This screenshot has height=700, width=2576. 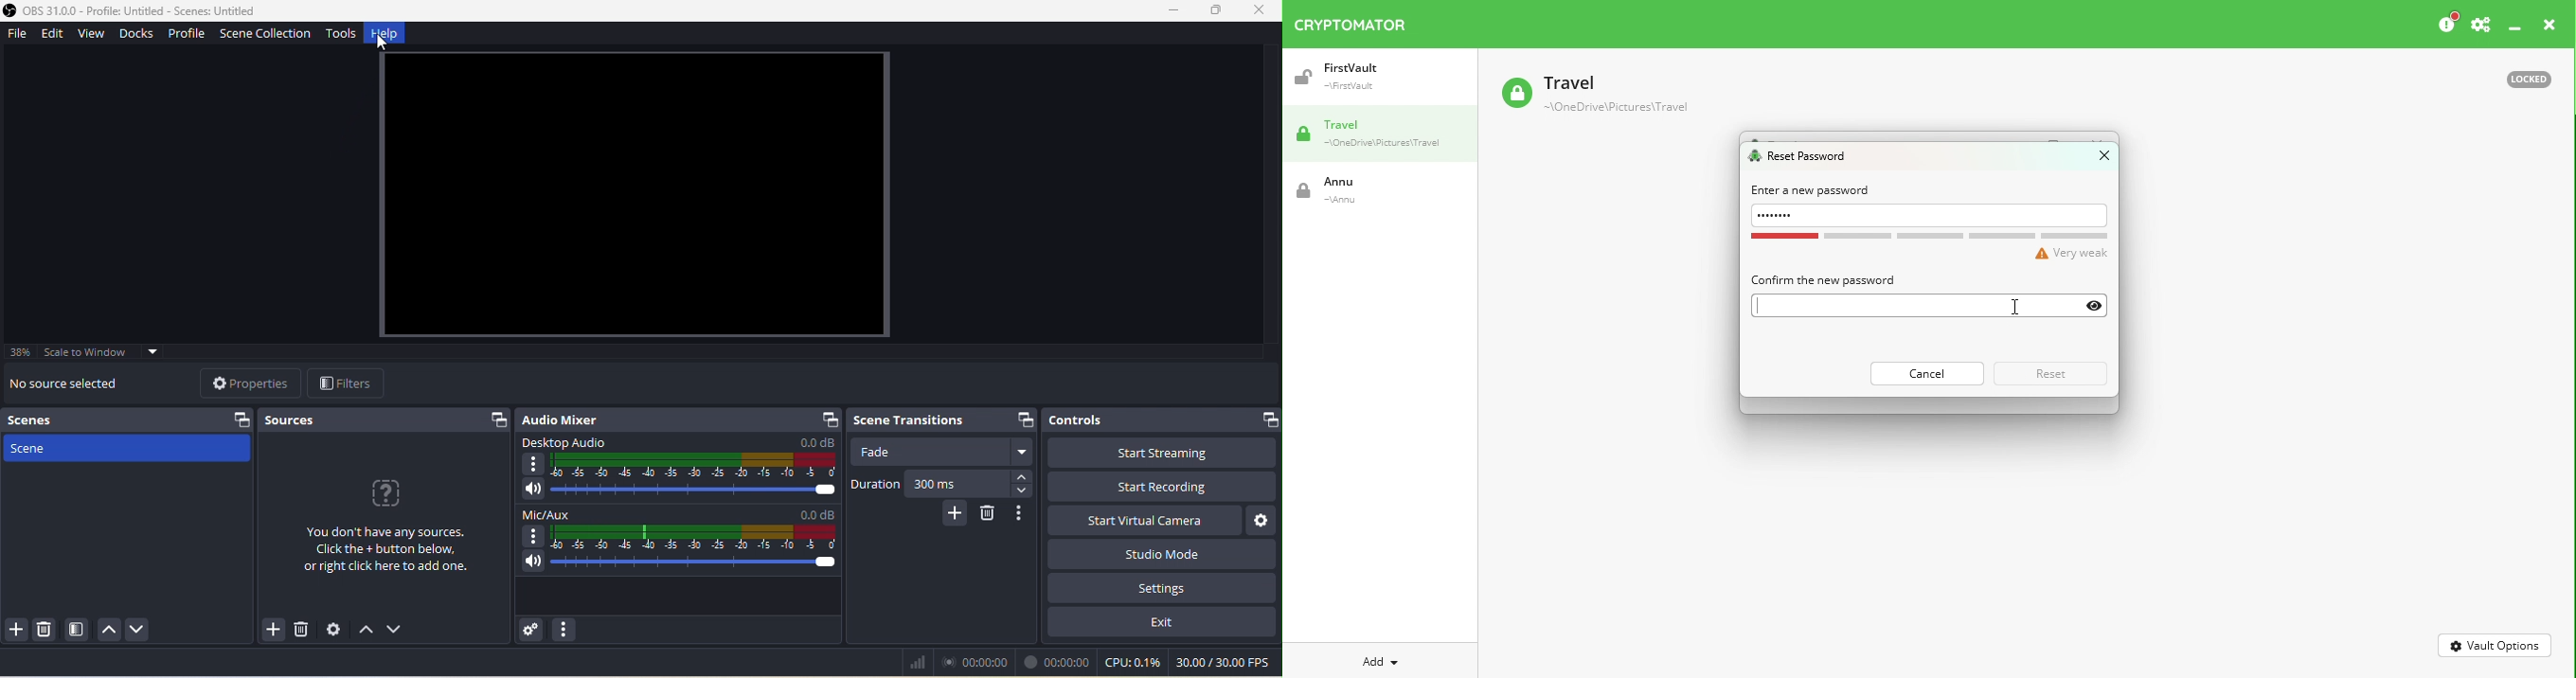 I want to click on Locked, so click(x=2520, y=78).